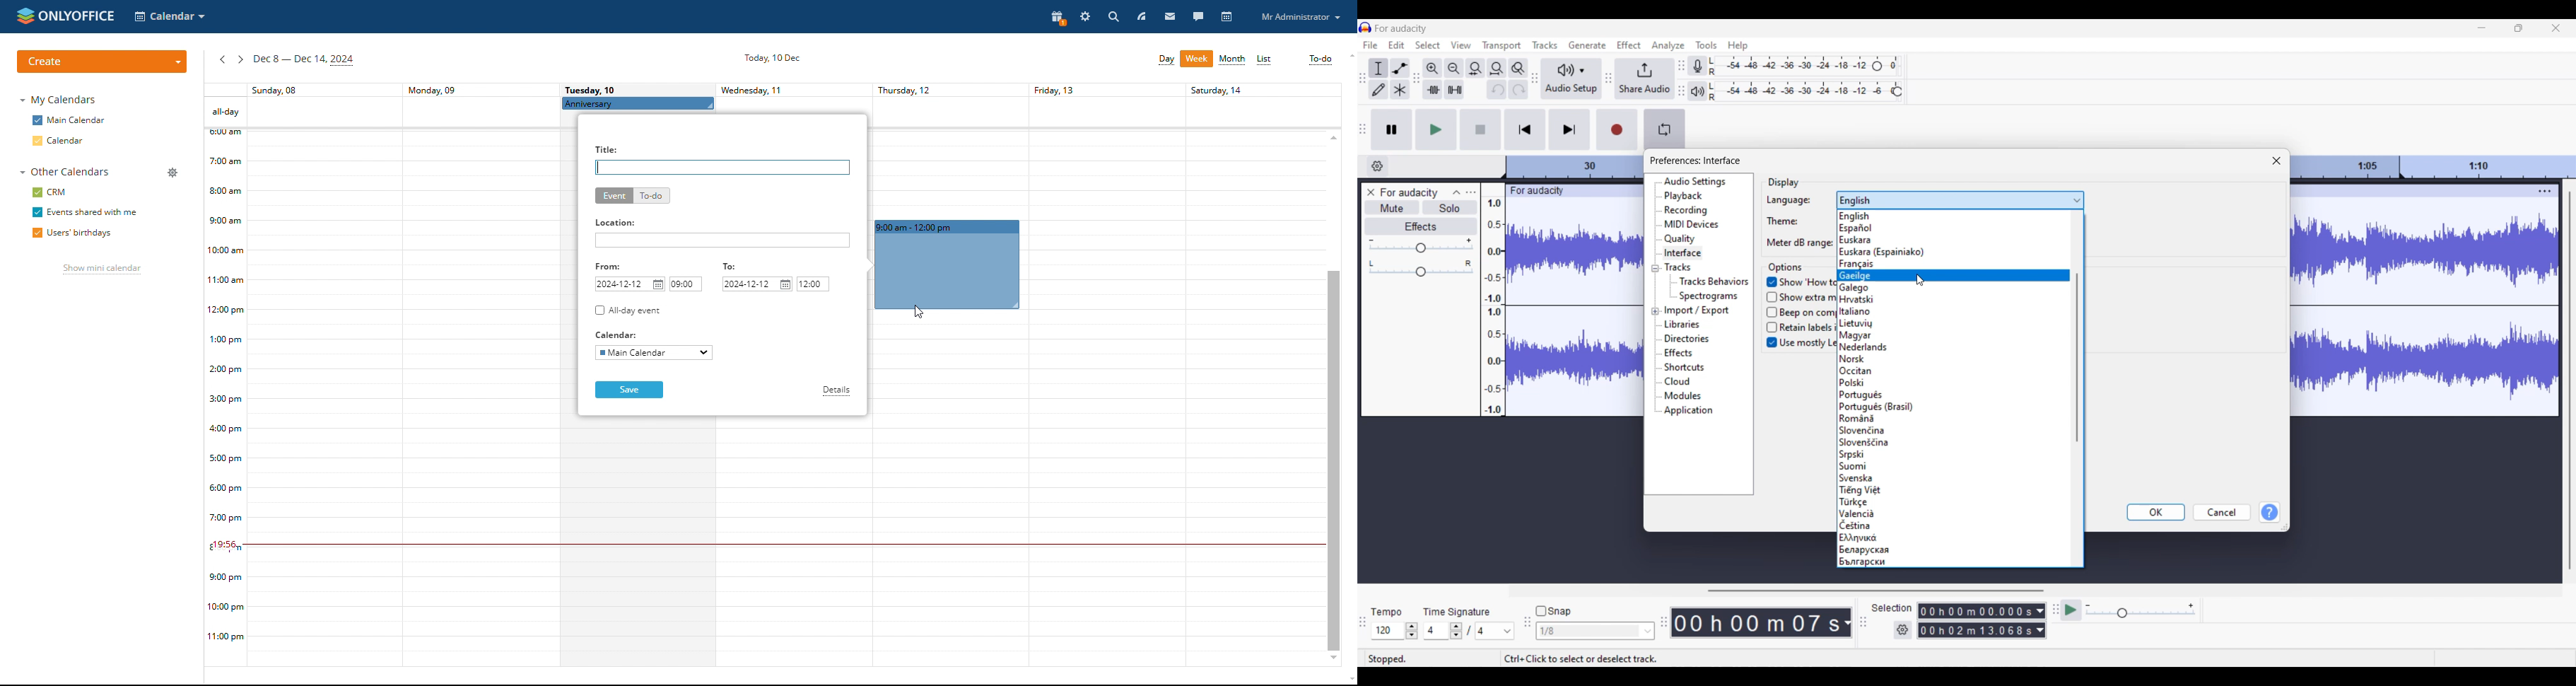 The width and height of the screenshot is (2576, 700). Describe the element at coordinates (1756, 622) in the screenshot. I see `00 h 00 m 07 s` at that location.